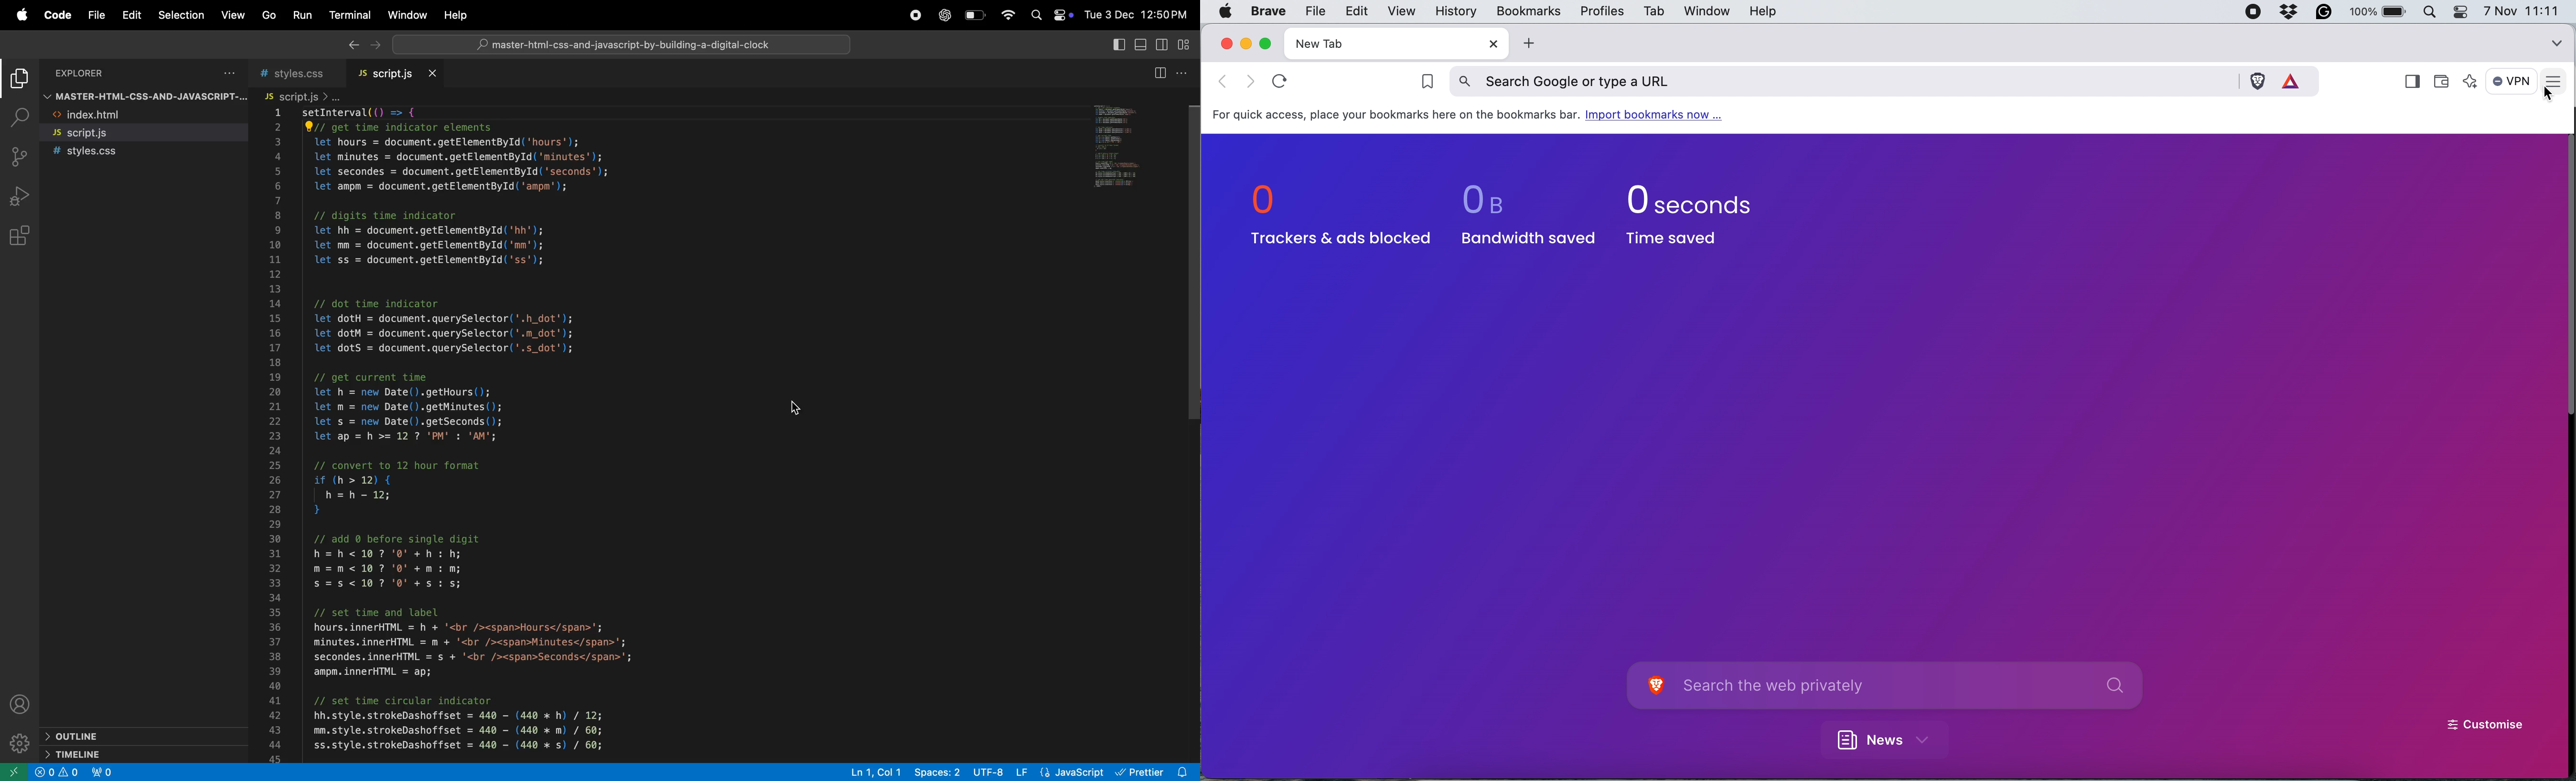  I want to click on open remote window, so click(12, 772).